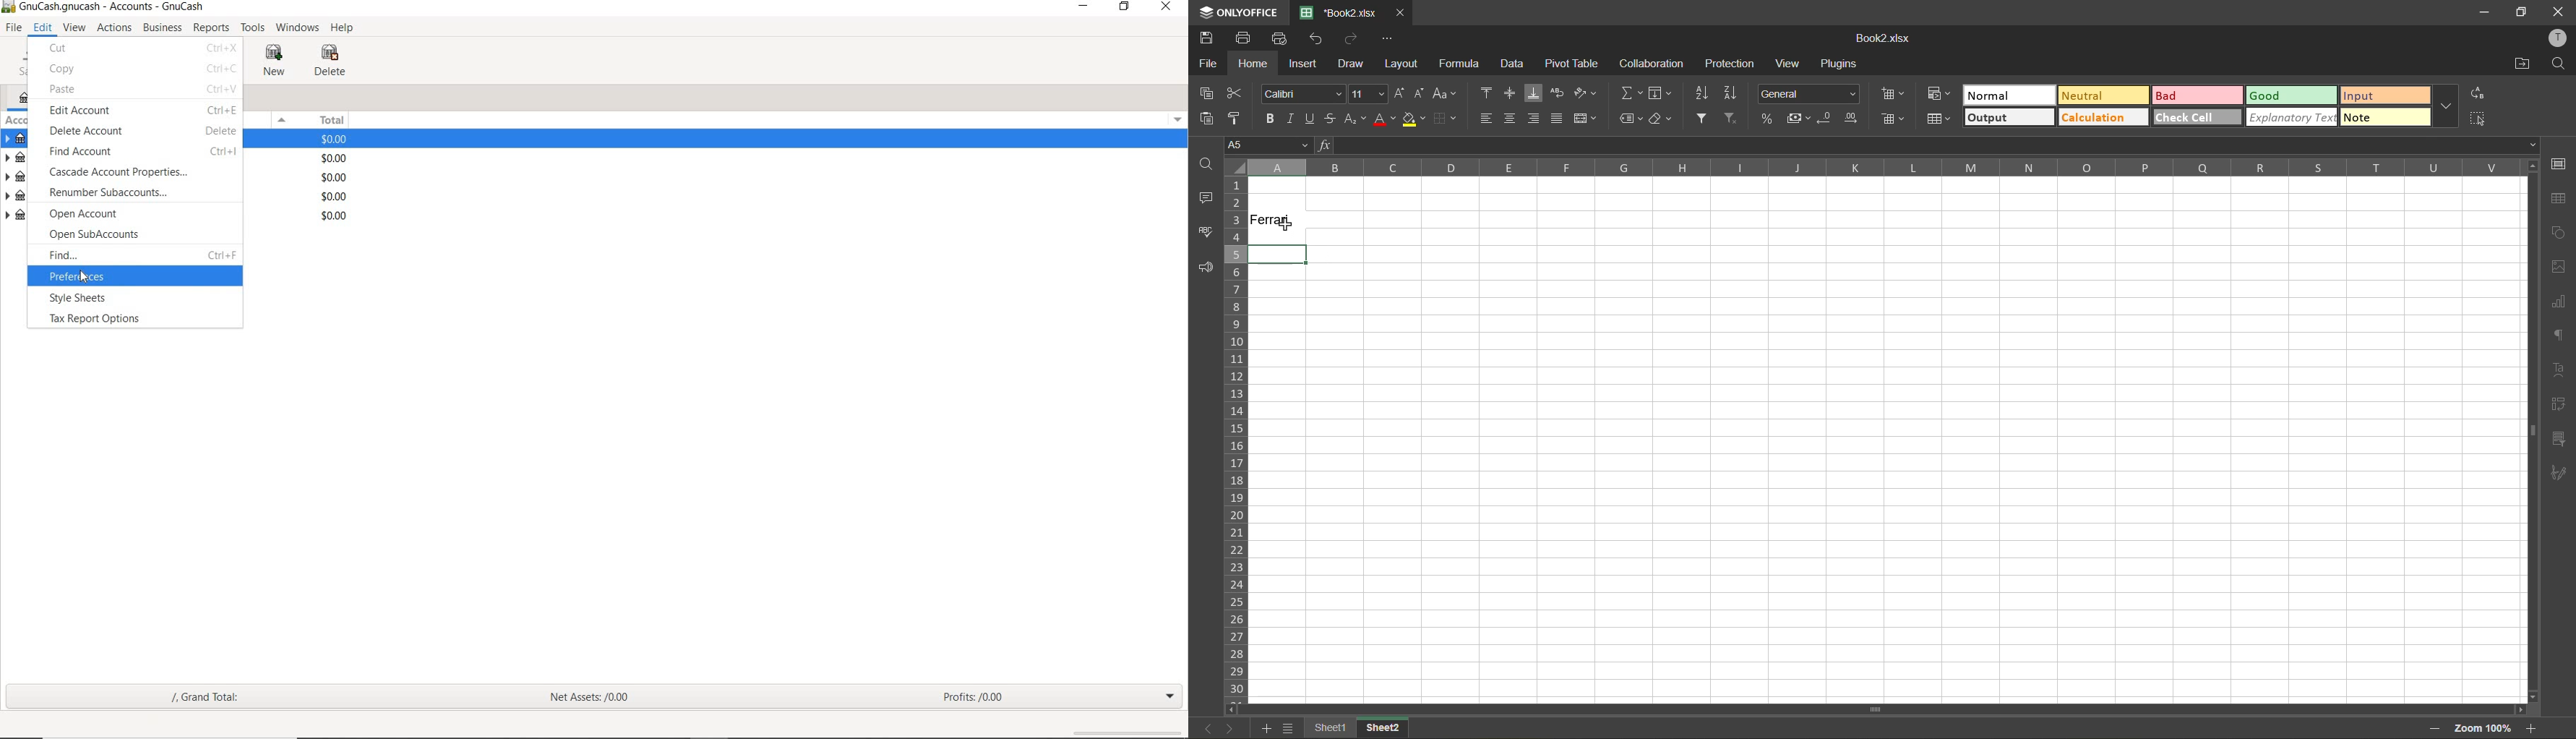 Image resolution: width=2576 pixels, height=756 pixels. I want to click on find account, so click(84, 151).